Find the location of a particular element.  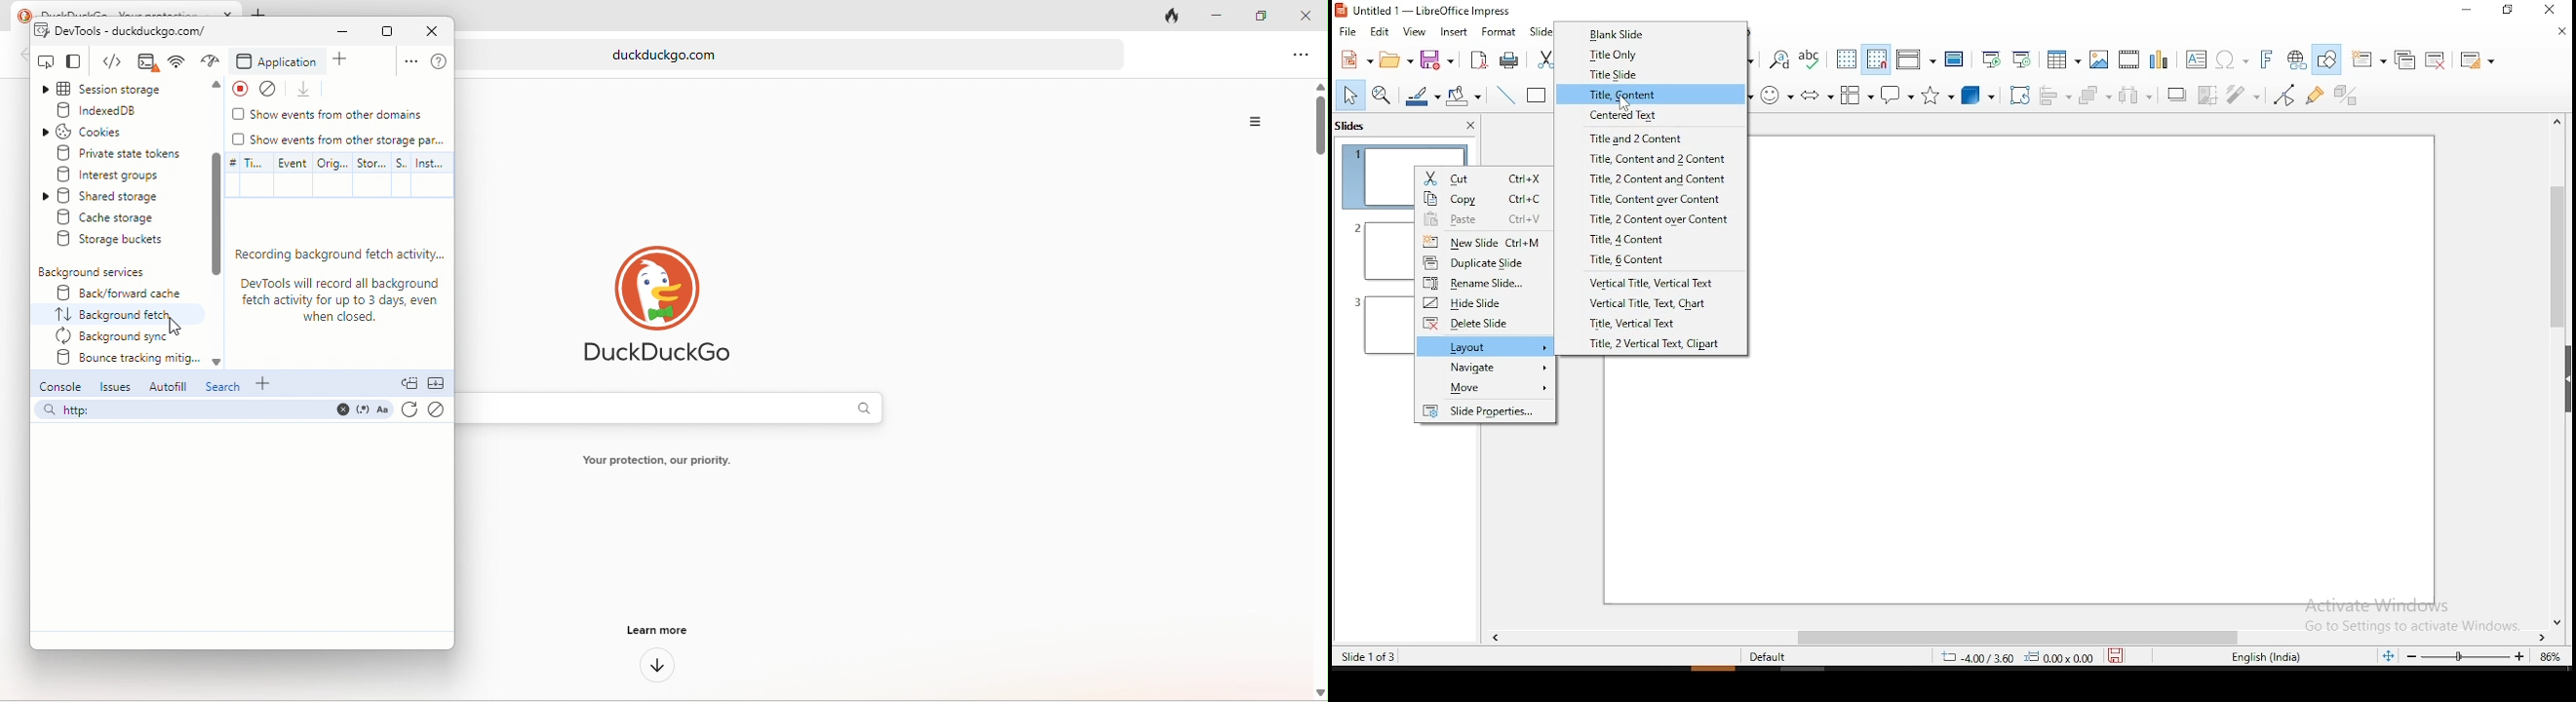

crop image is located at coordinates (2209, 95).